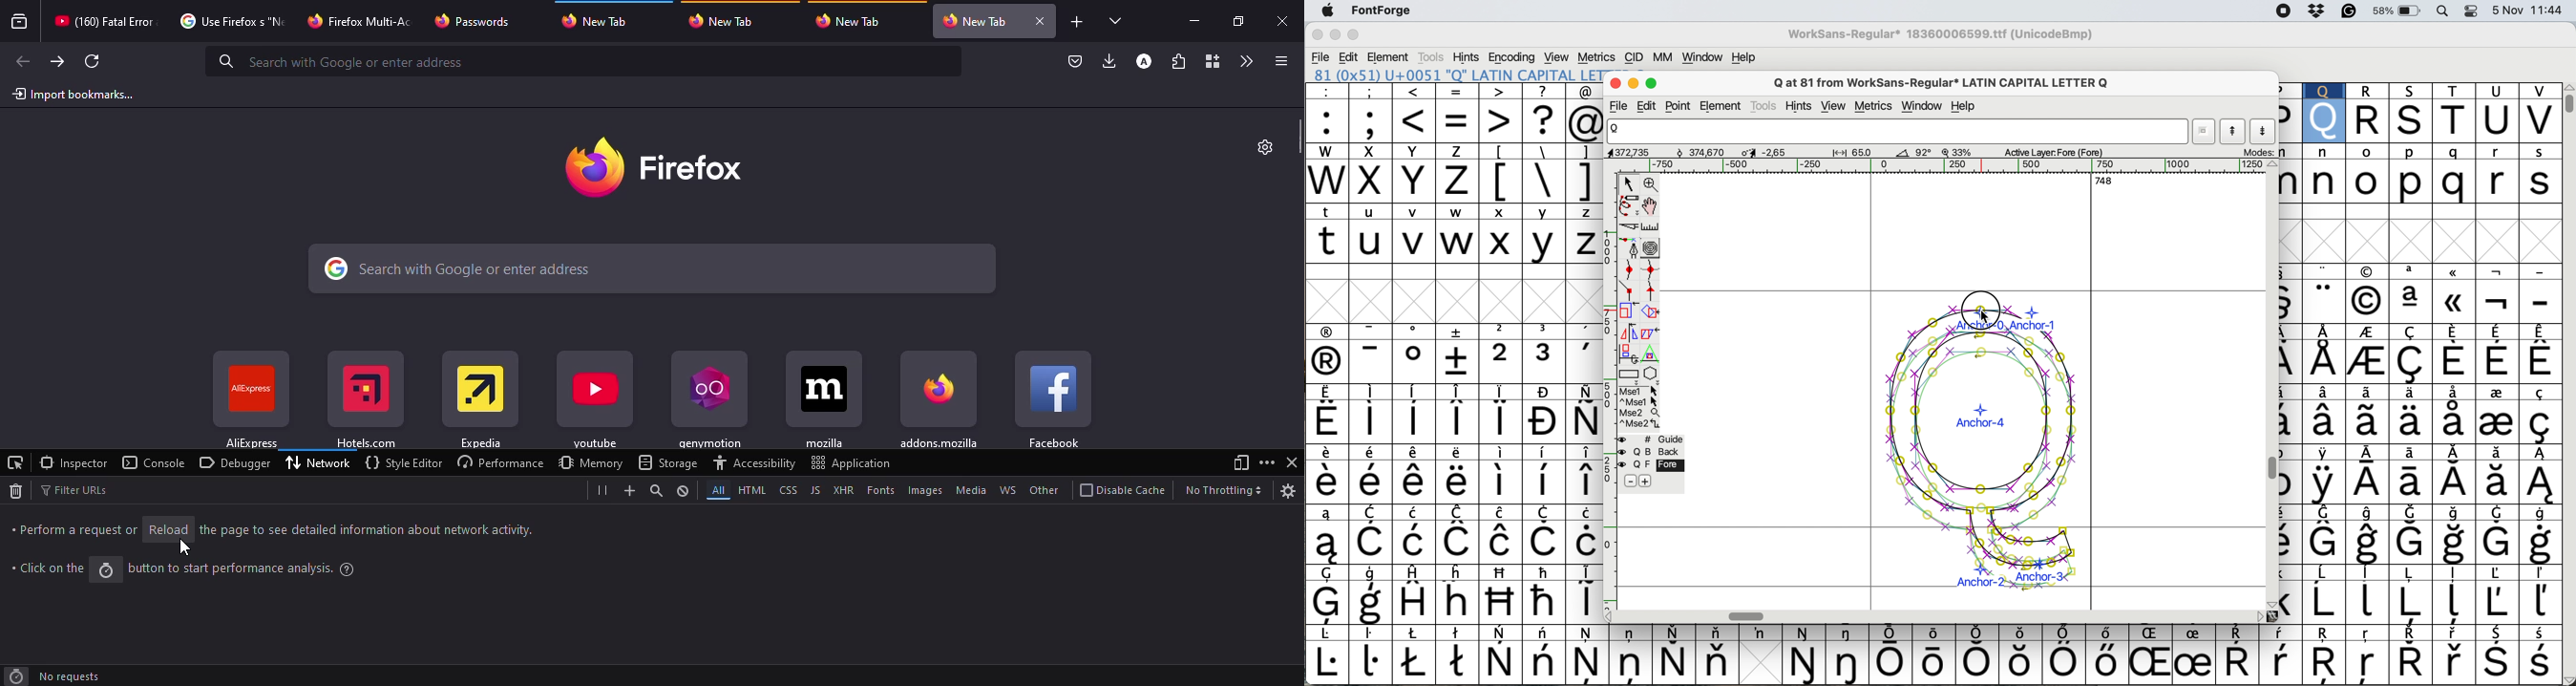  I want to click on application, so click(851, 462).